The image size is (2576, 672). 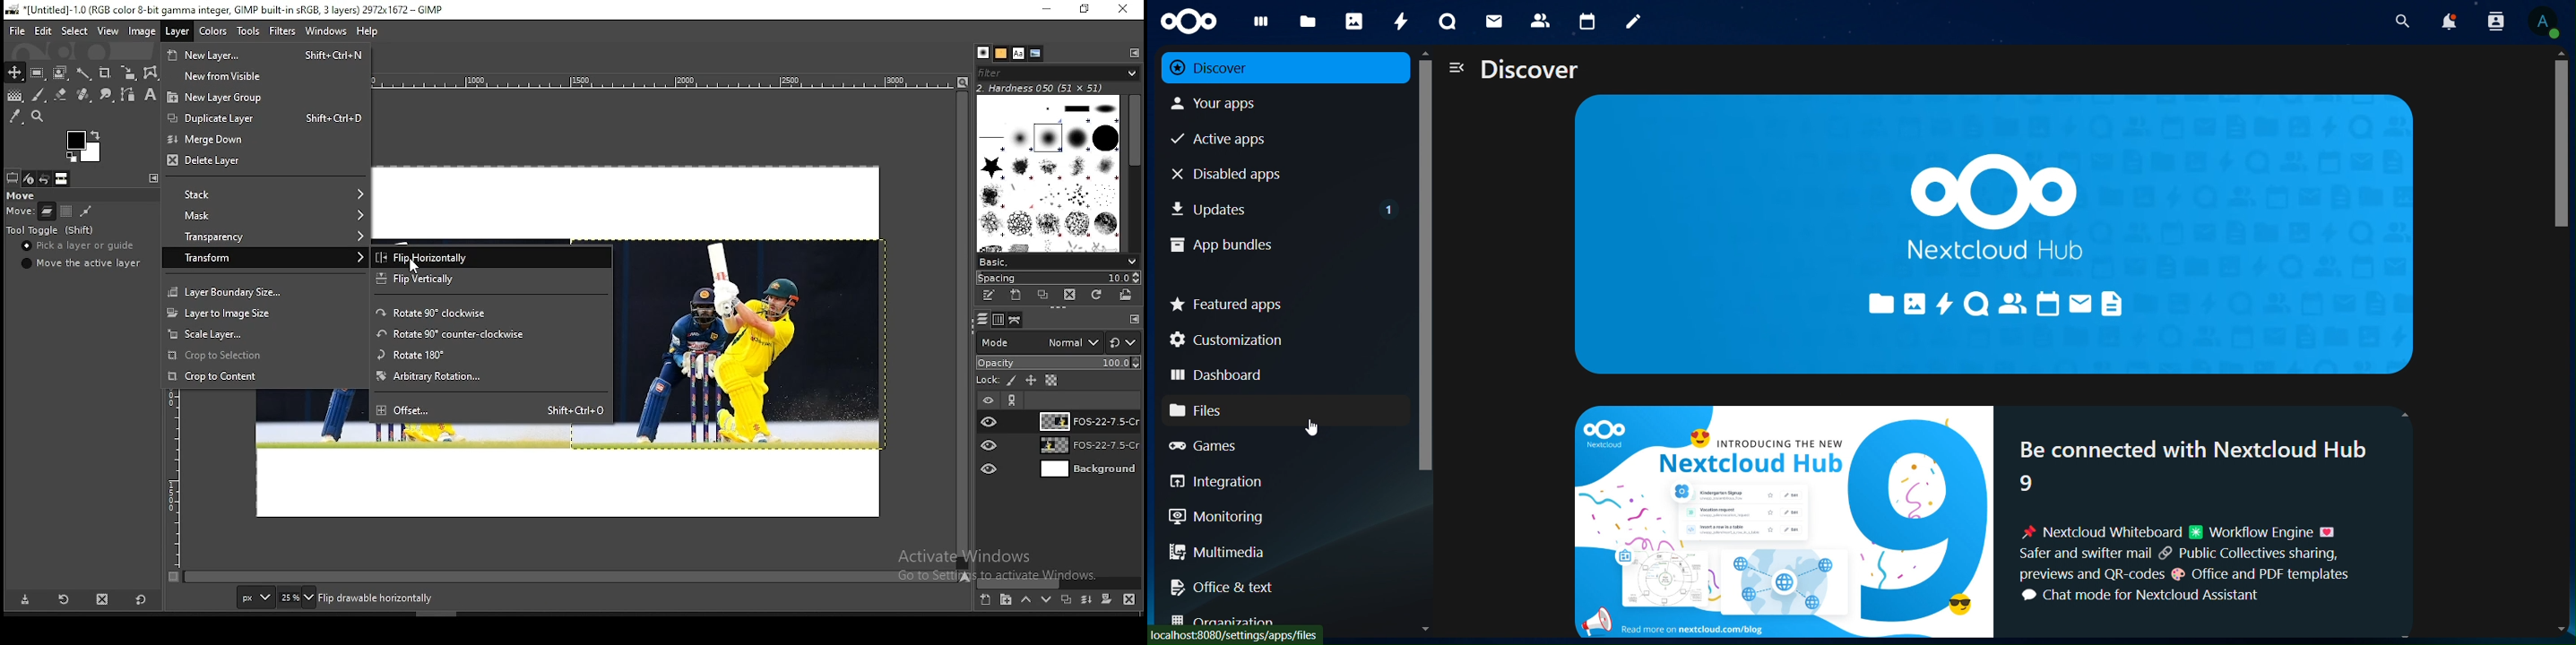 I want to click on undo history, so click(x=44, y=179).